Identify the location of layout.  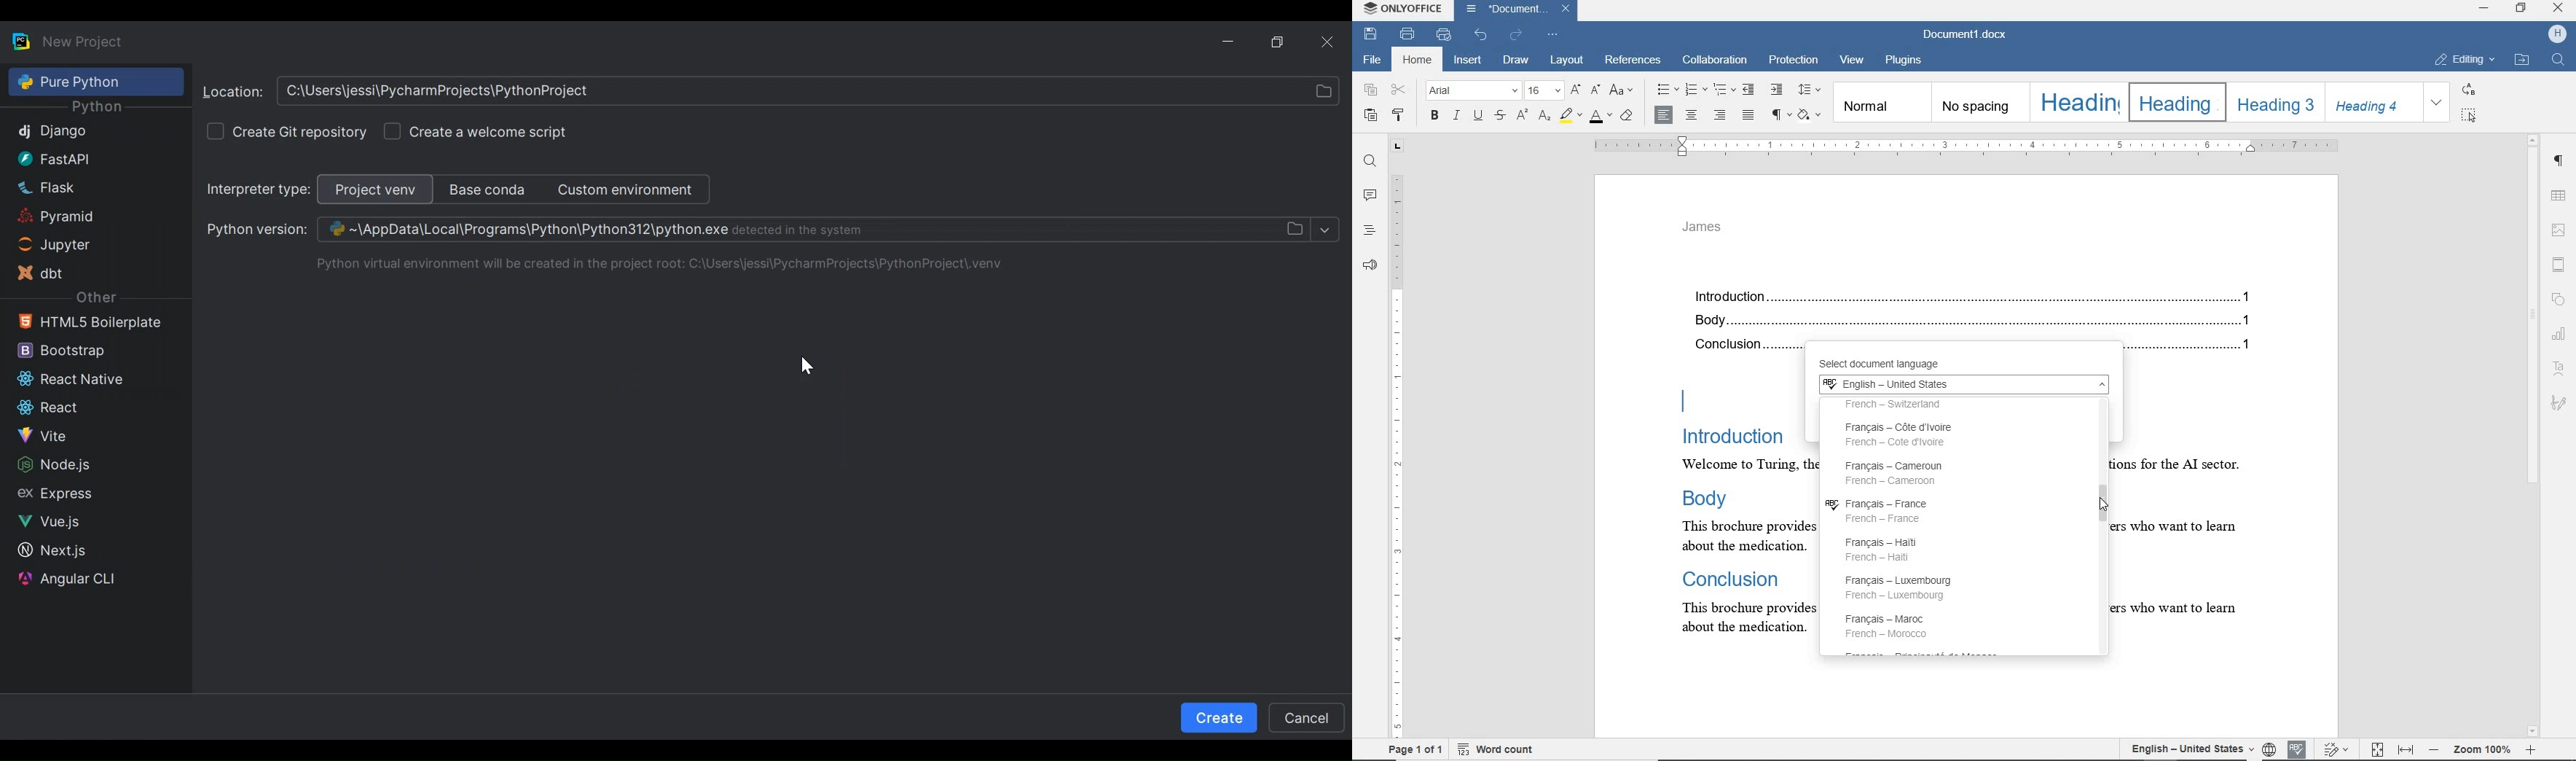
(1567, 61).